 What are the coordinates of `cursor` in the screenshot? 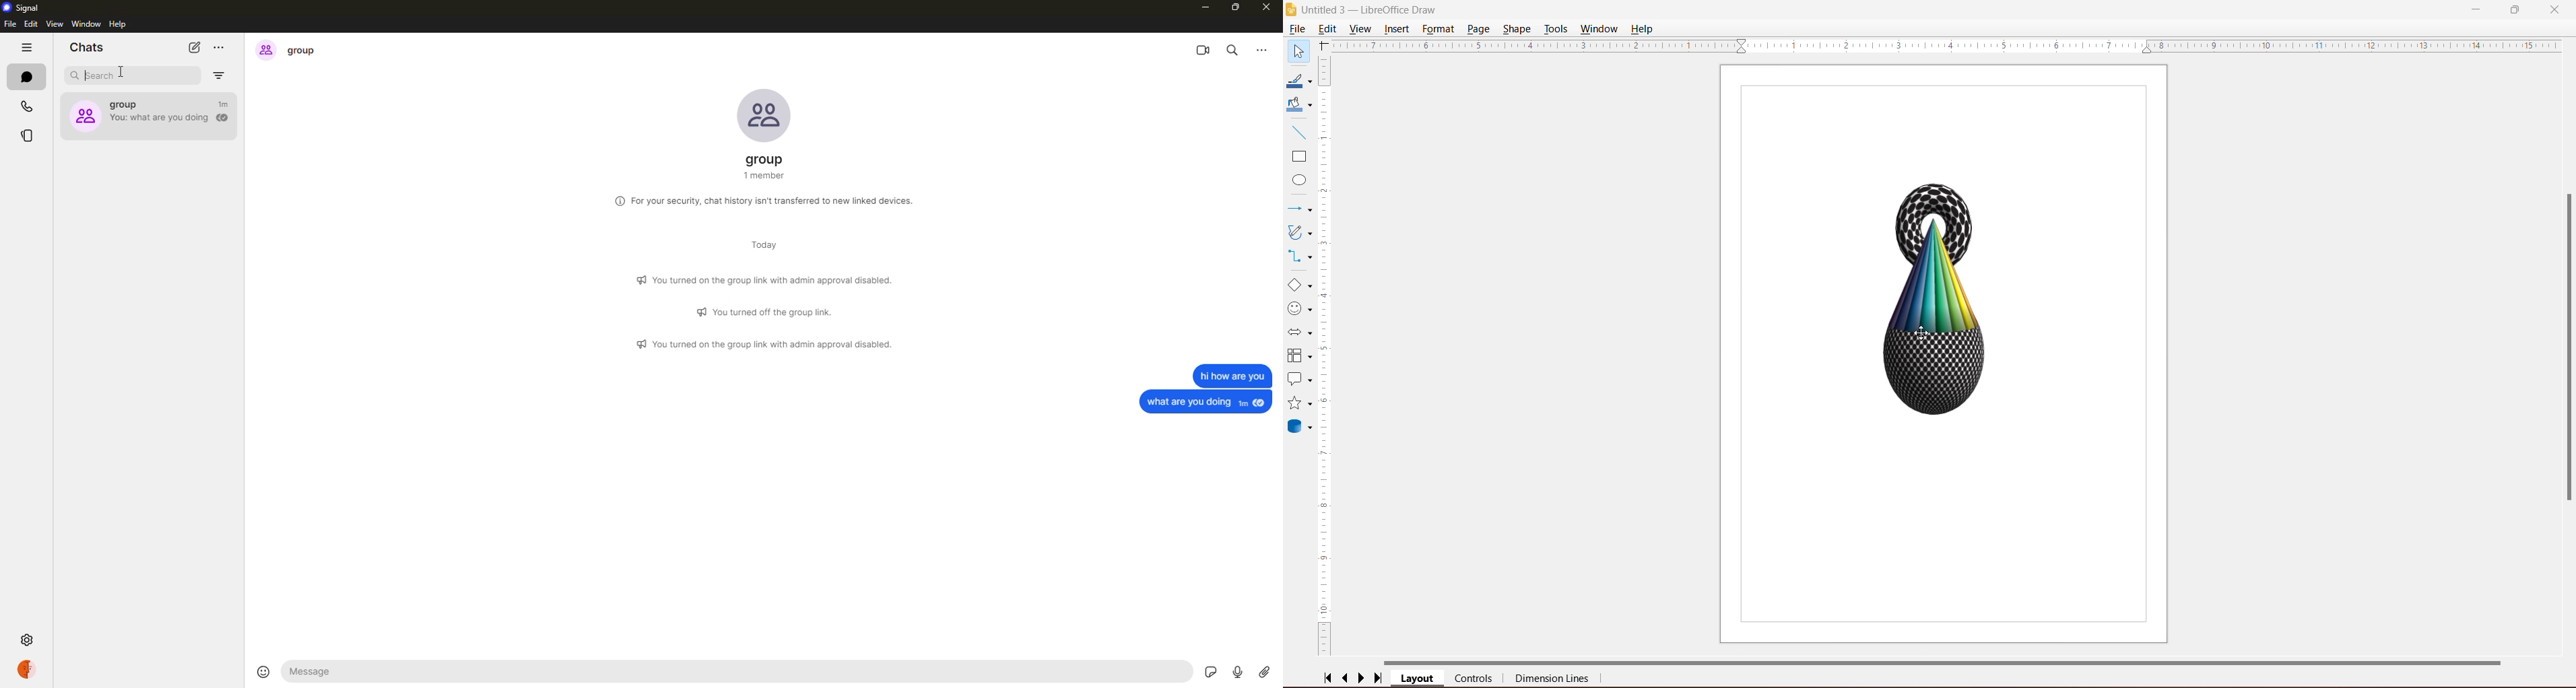 It's located at (124, 73).